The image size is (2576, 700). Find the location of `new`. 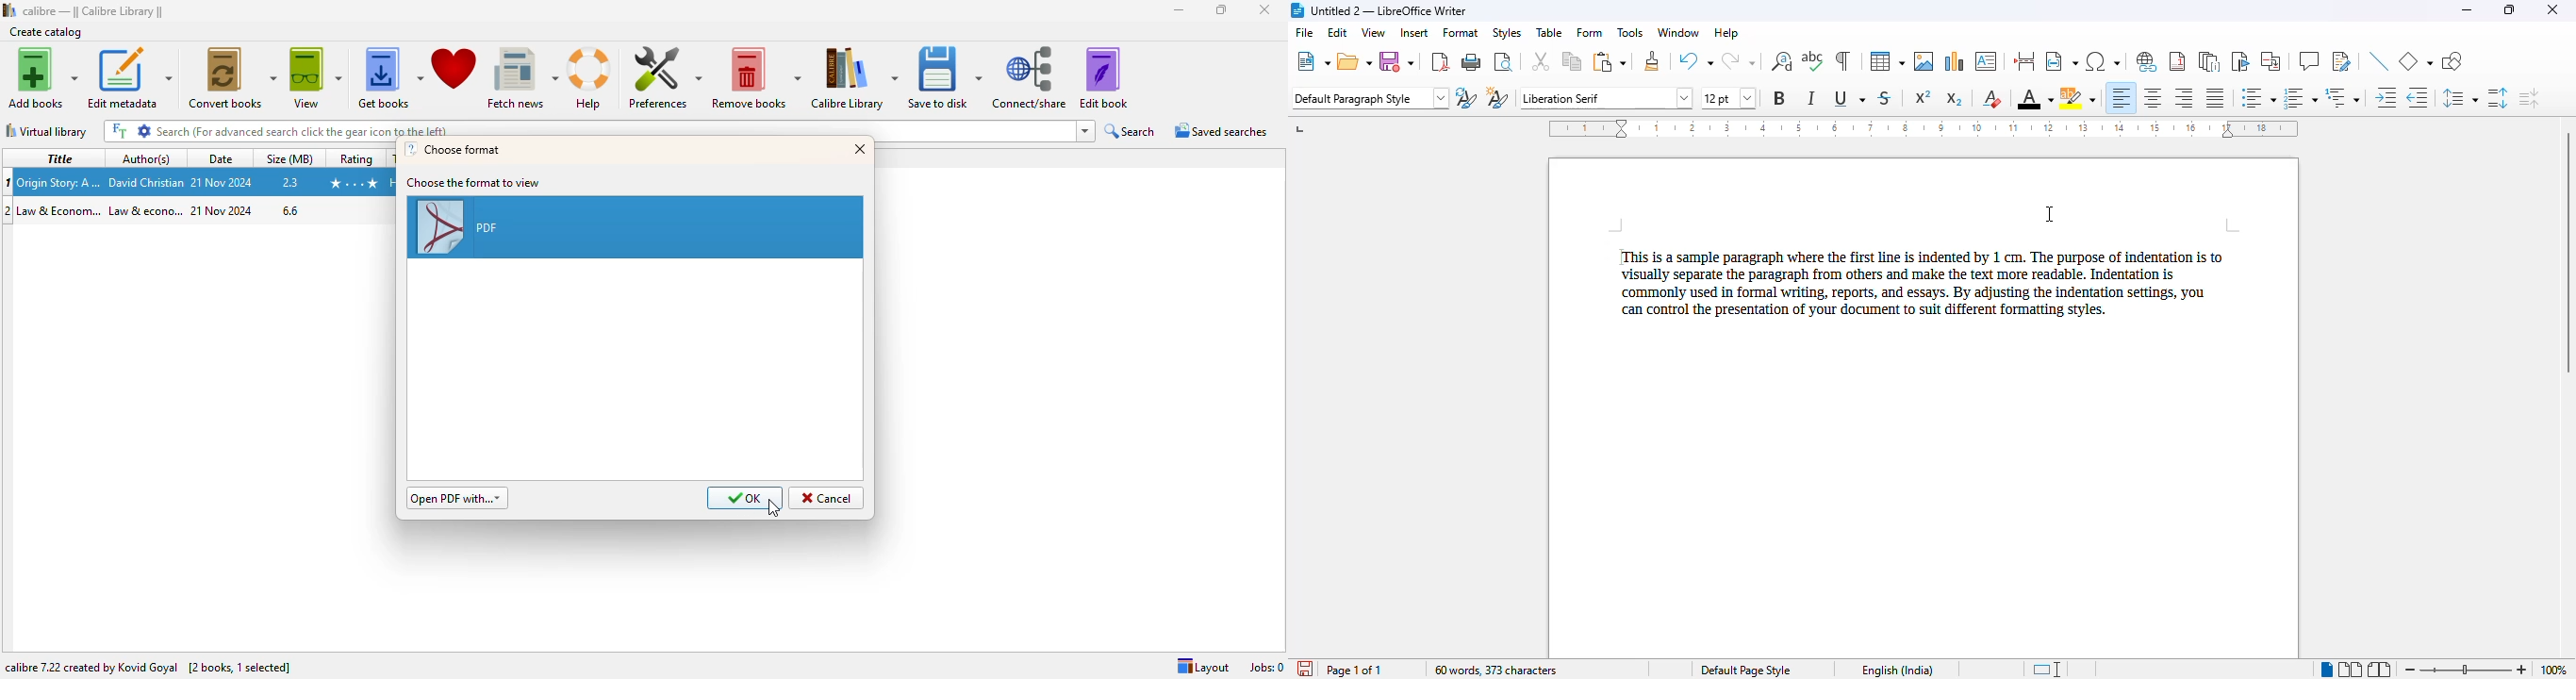

new is located at coordinates (1313, 61).